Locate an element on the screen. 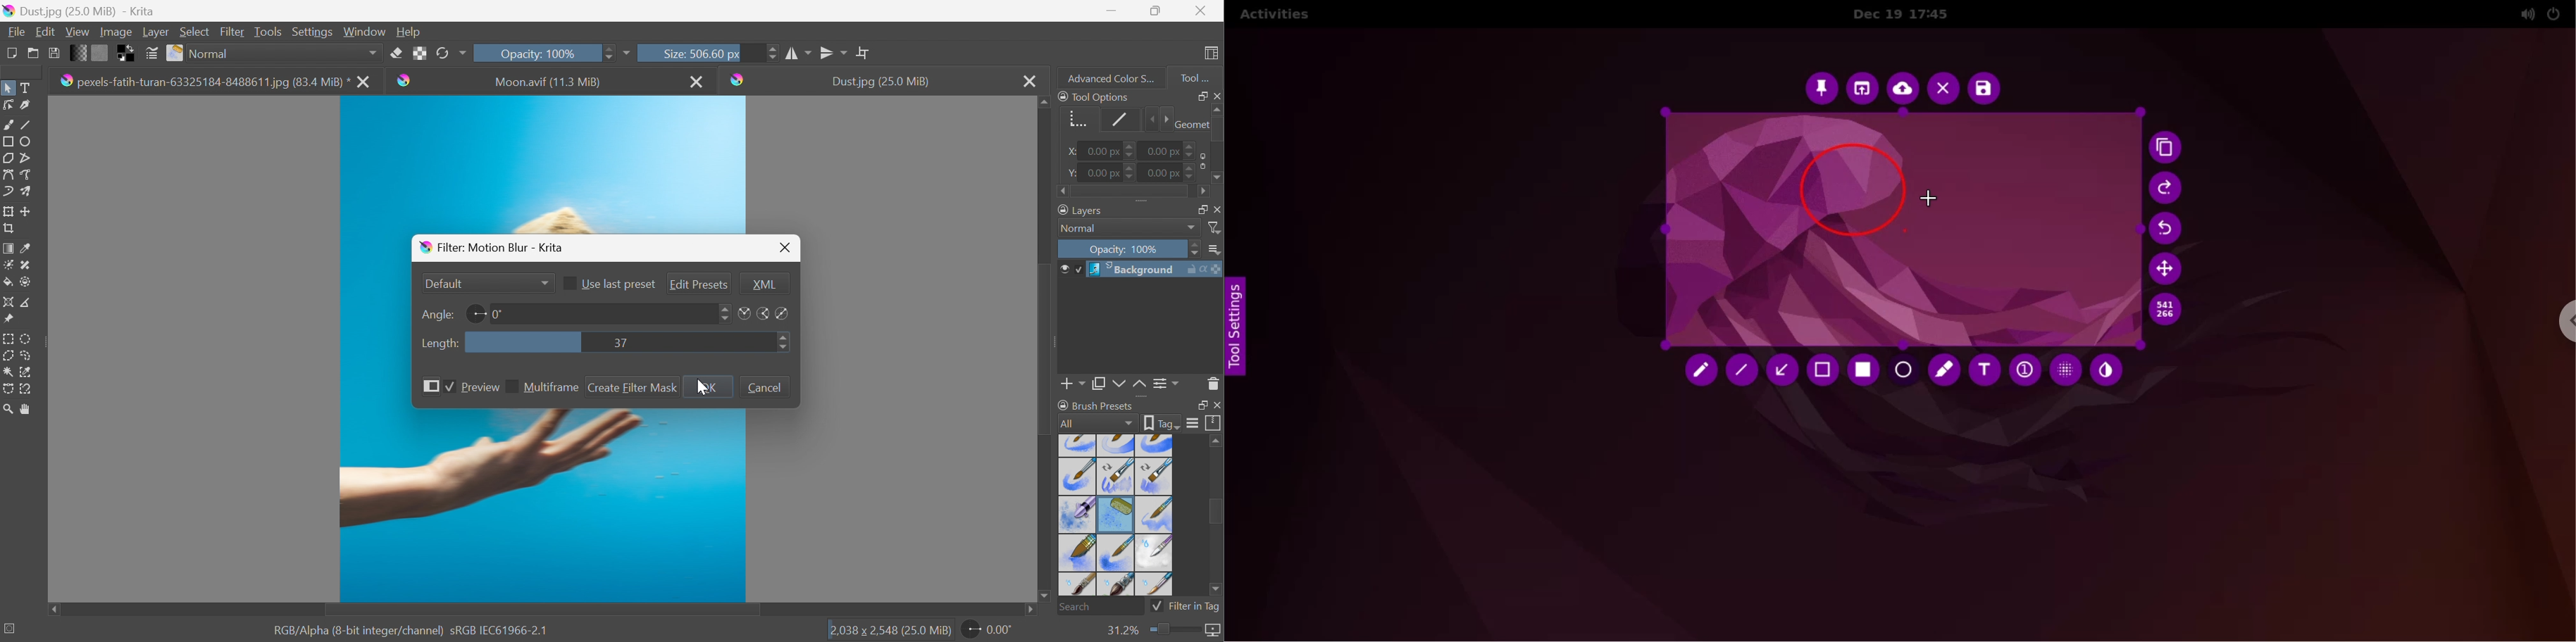 Image resolution: width=2576 pixels, height=644 pixels. Vertical mirror tool is located at coordinates (799, 52).